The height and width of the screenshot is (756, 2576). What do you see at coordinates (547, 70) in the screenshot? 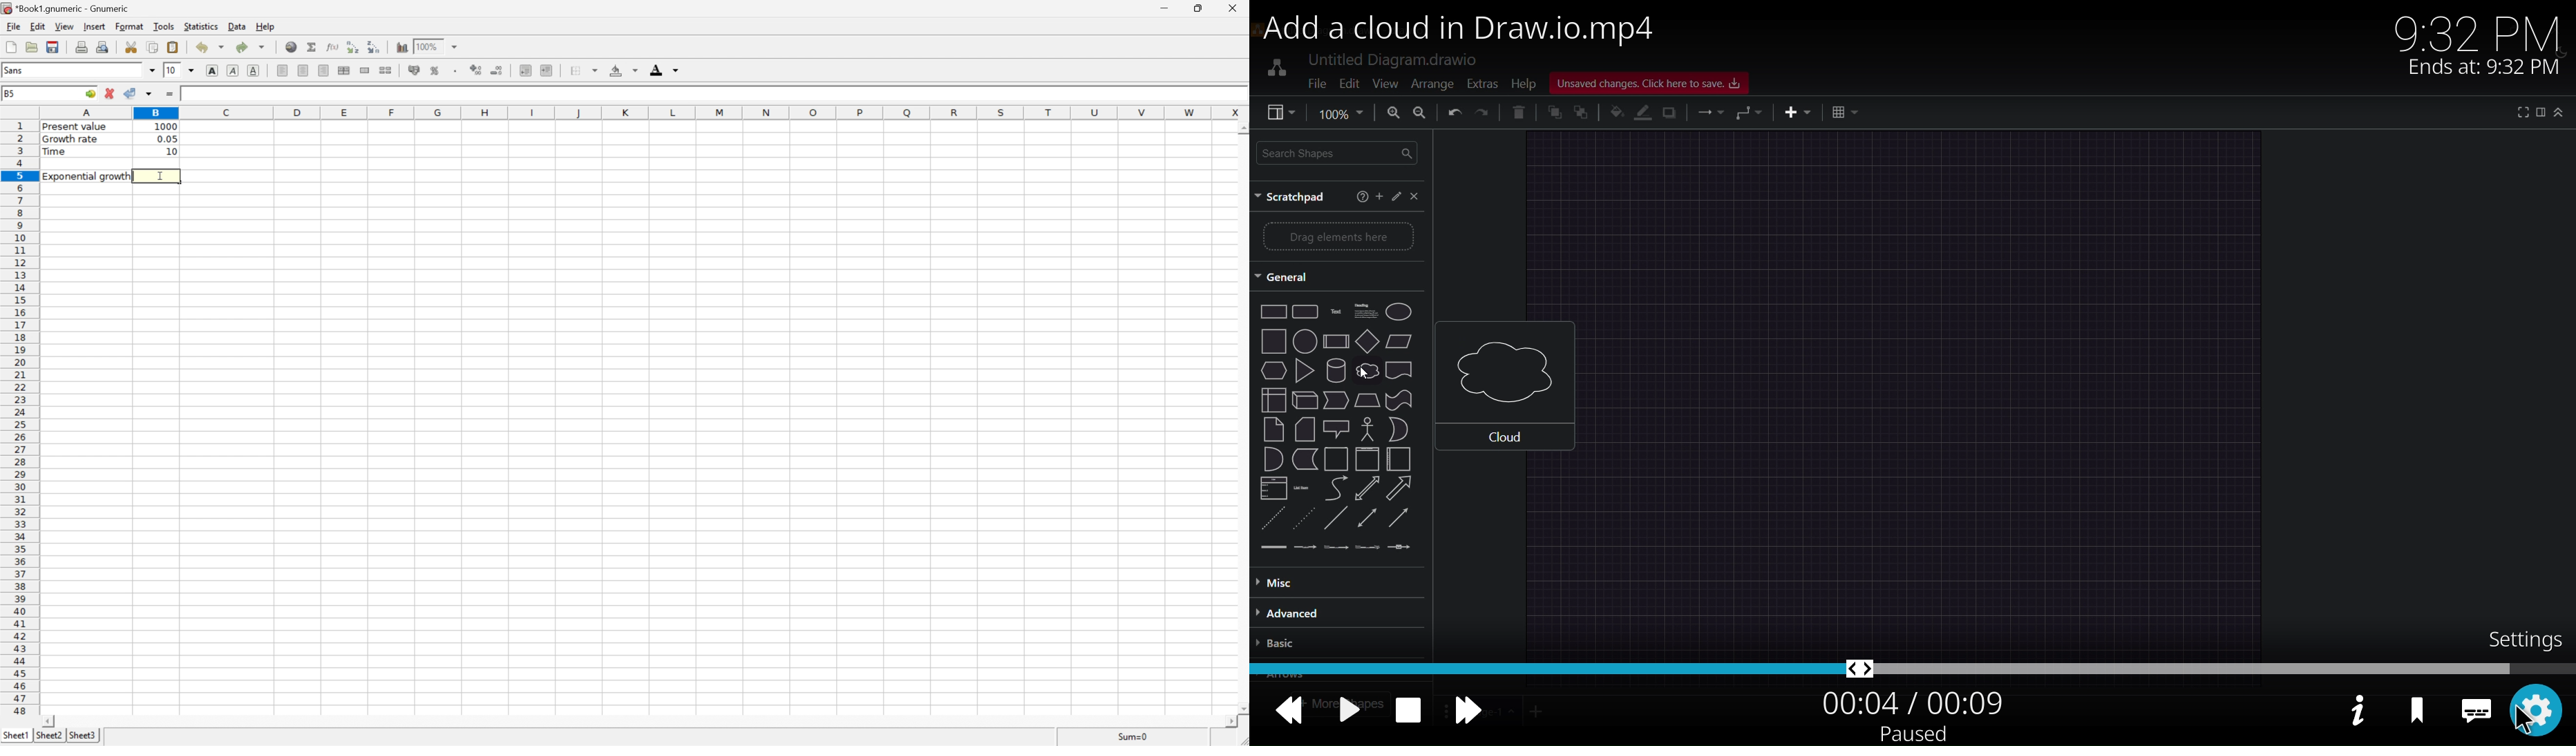
I see `Increase indent, and align the contents to the left` at bounding box center [547, 70].